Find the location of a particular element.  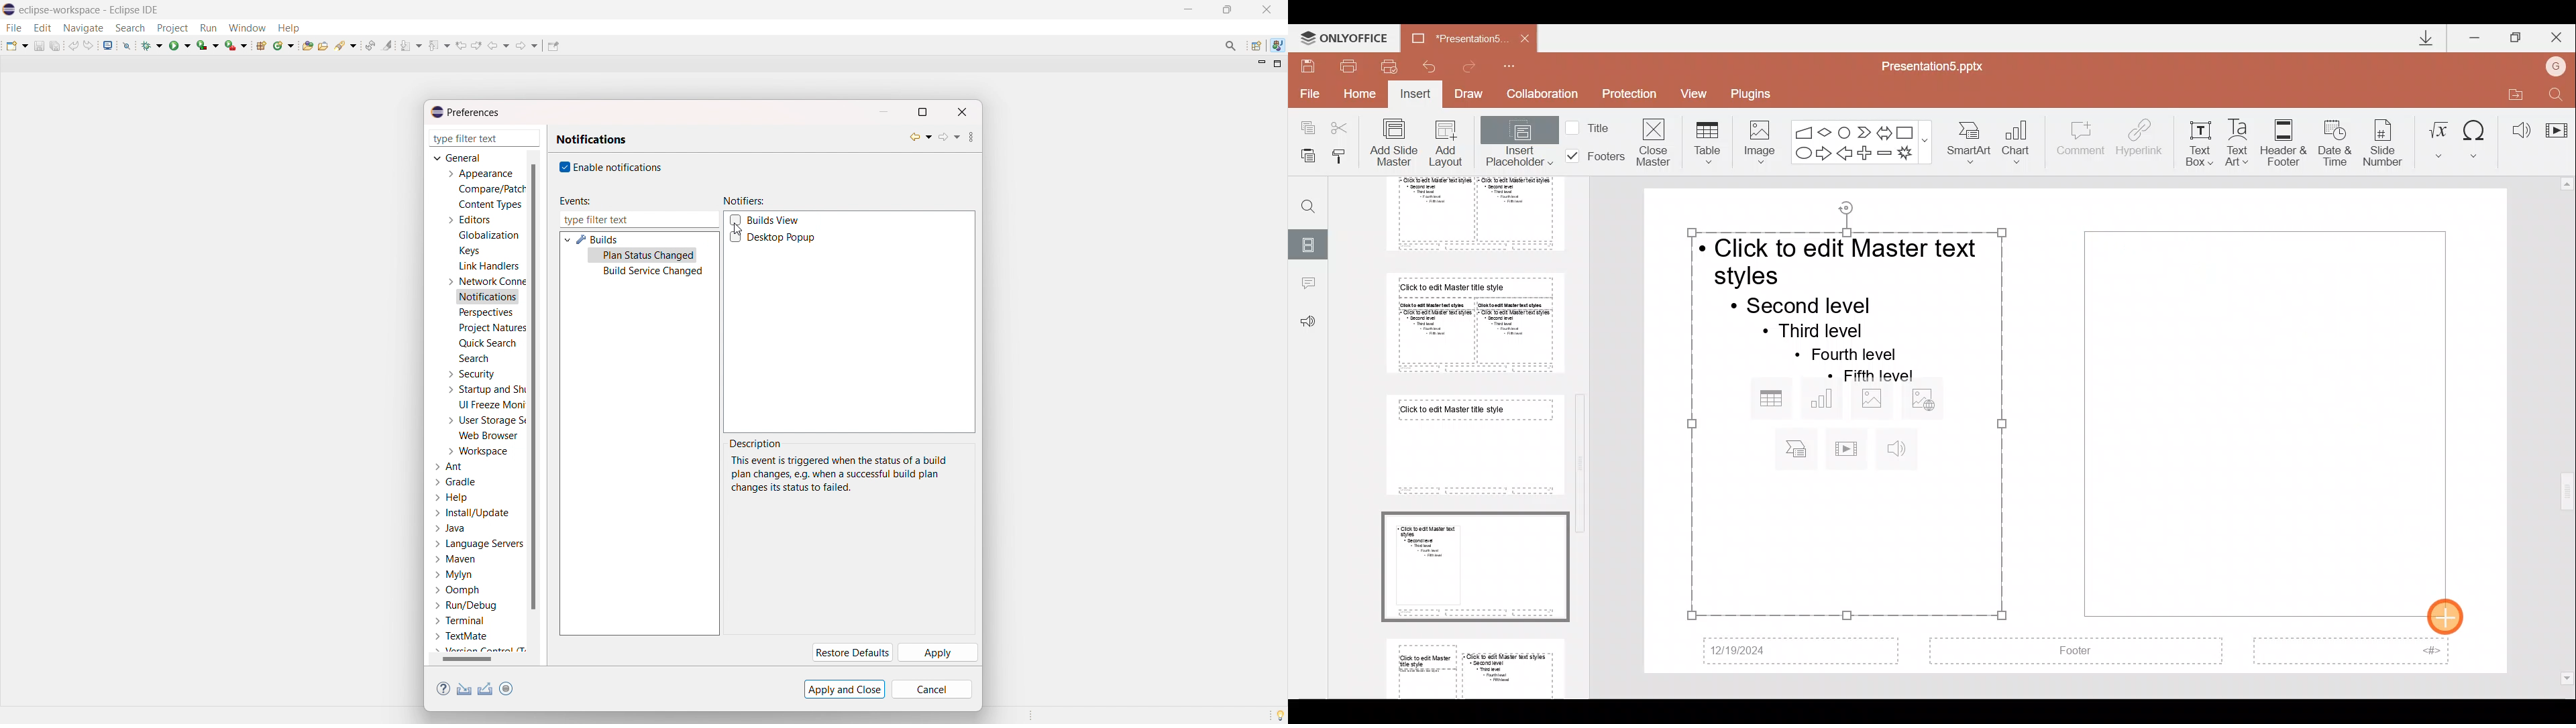

Copy style is located at coordinates (1345, 156).